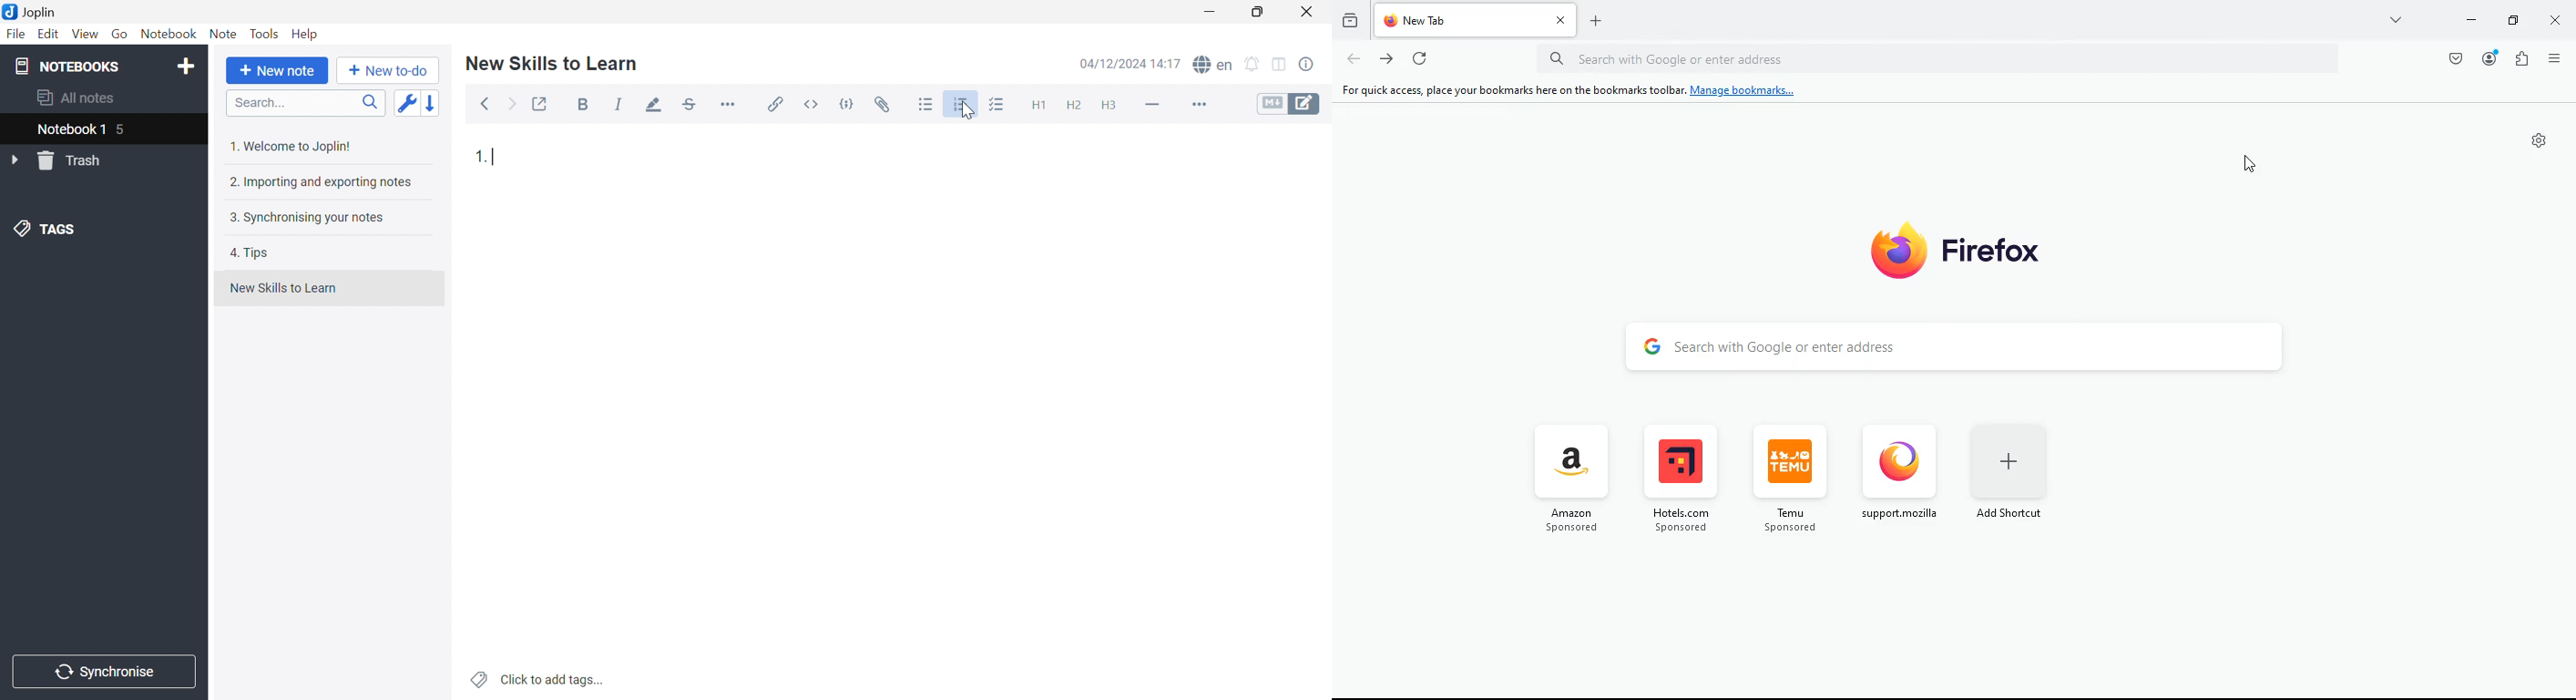 This screenshot has height=700, width=2576. Describe the element at coordinates (1289, 103) in the screenshot. I see `Toggle editors` at that location.